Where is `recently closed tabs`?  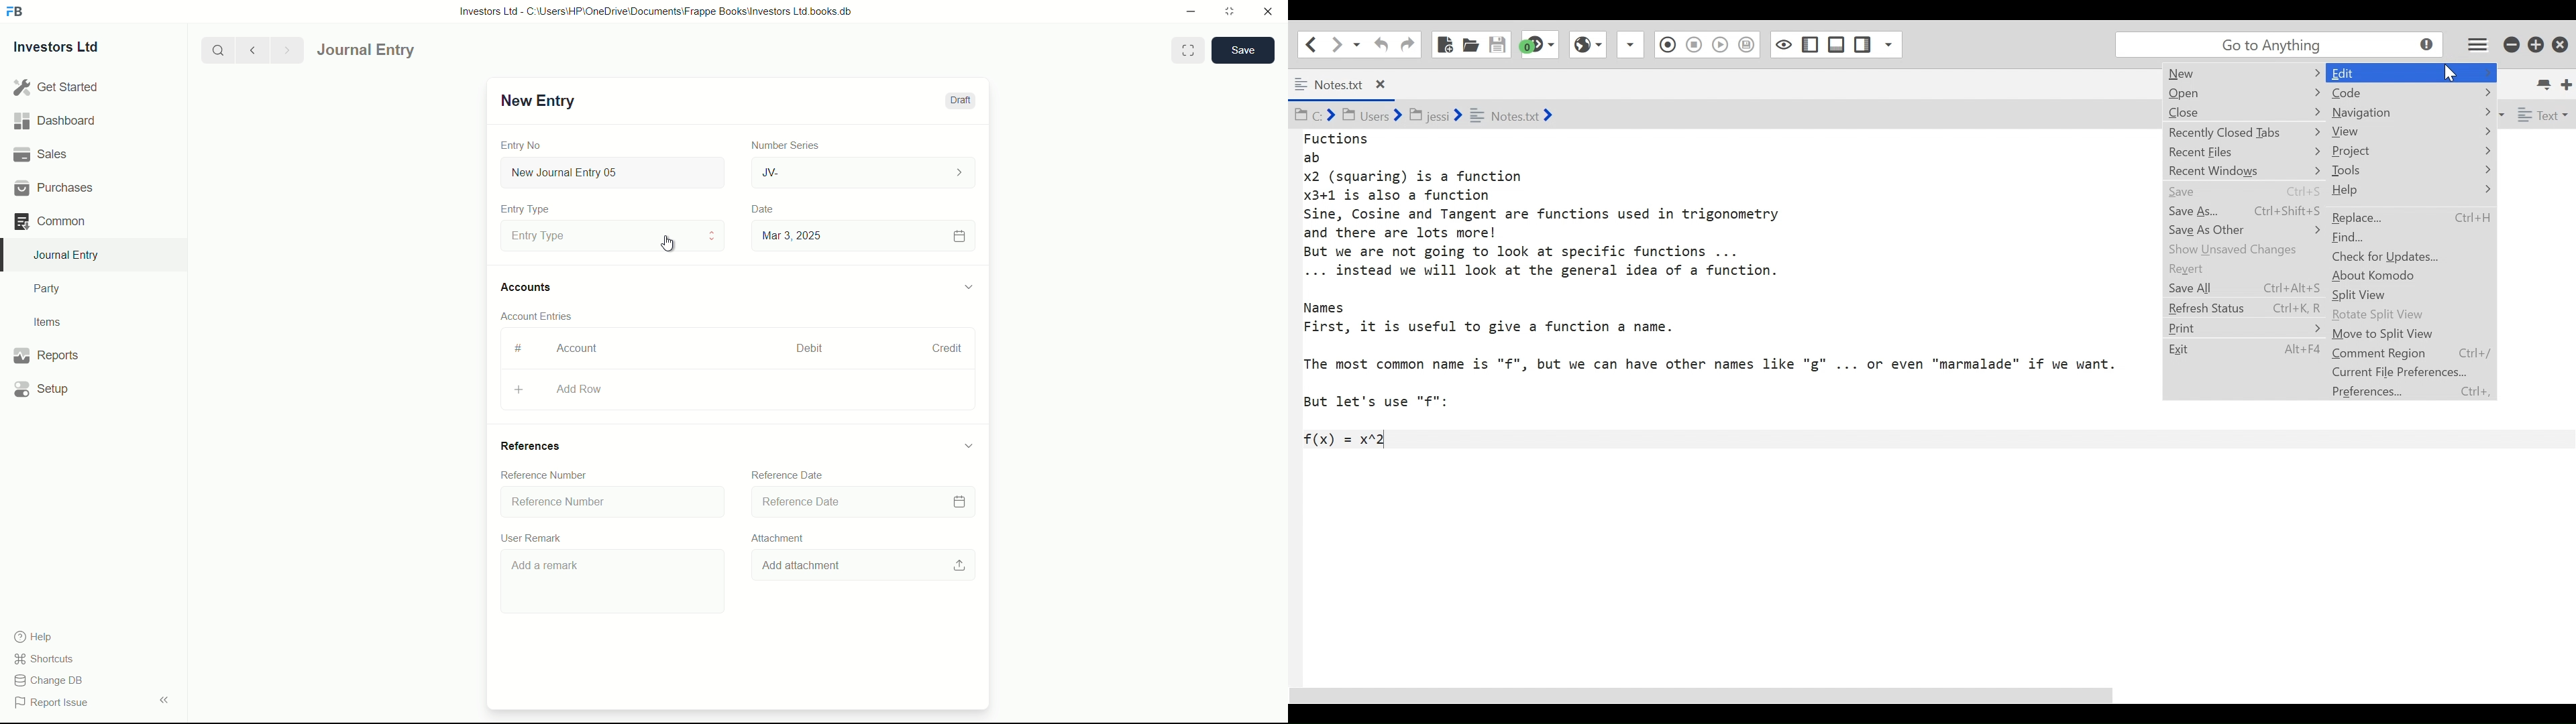
recently closed tabs is located at coordinates (2231, 133).